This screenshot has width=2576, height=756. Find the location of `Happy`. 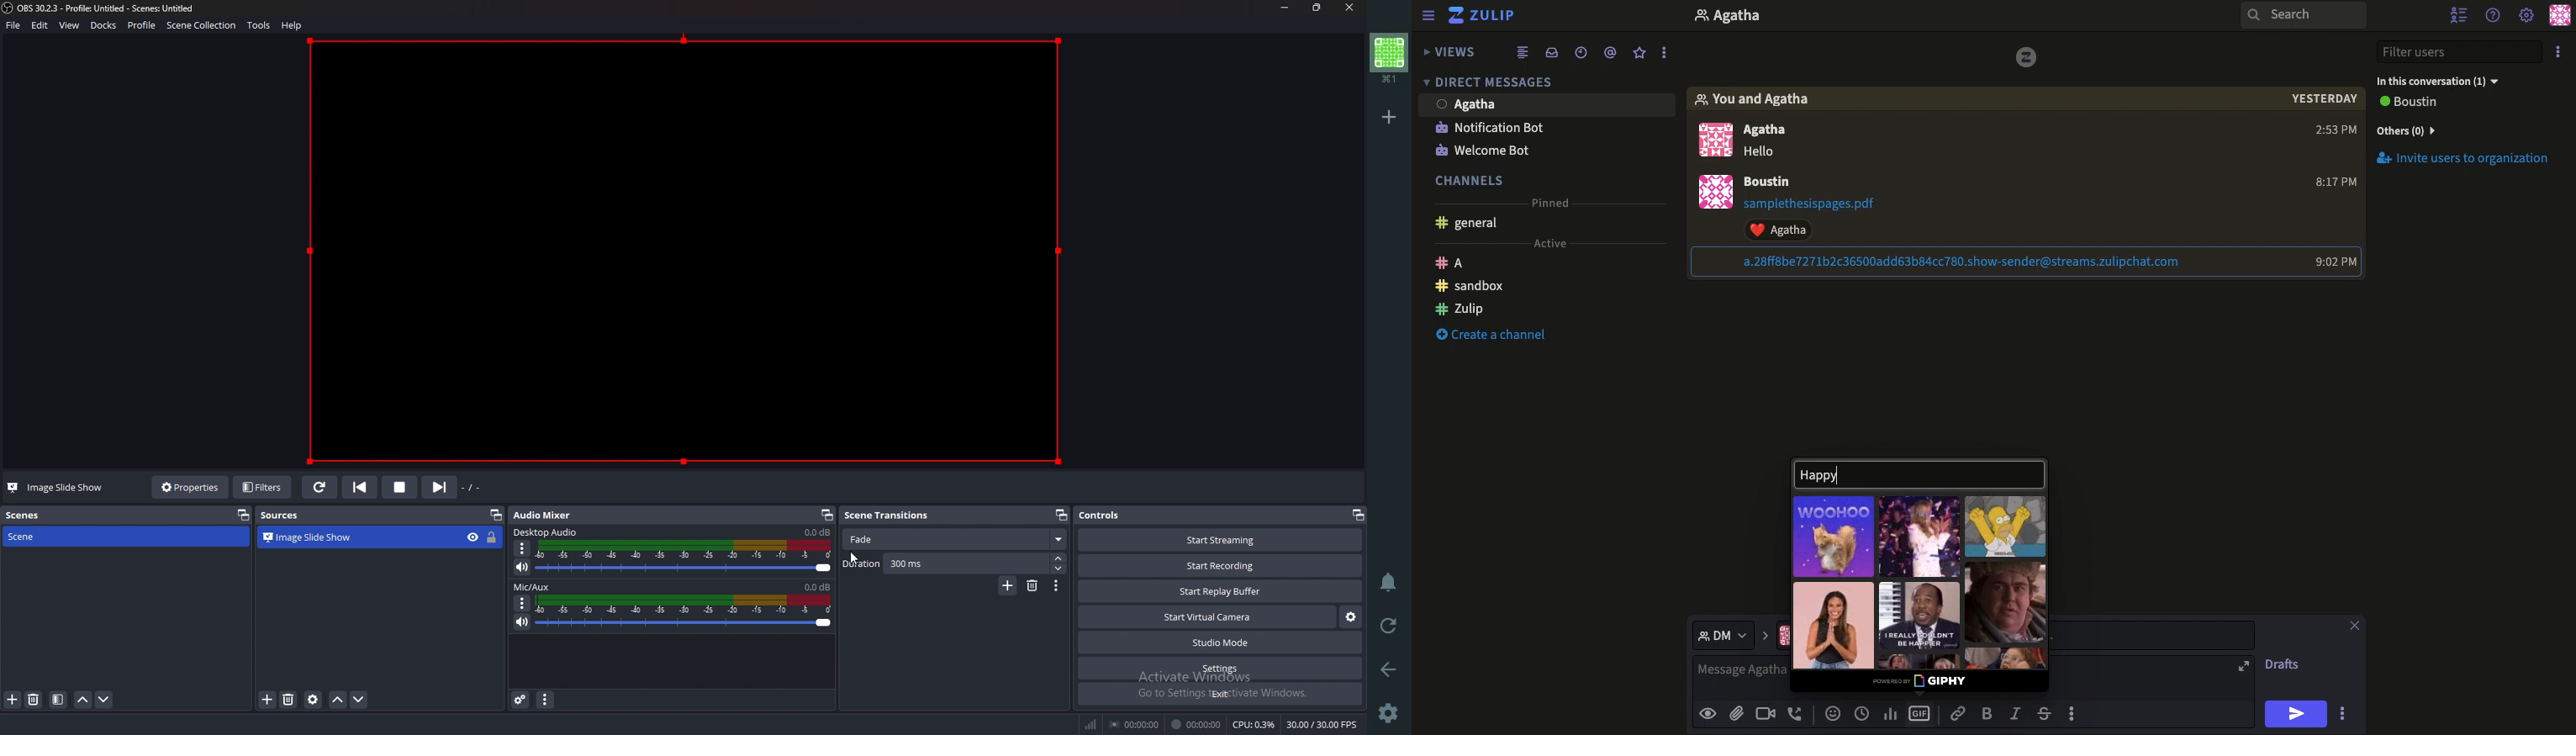

Happy is located at coordinates (1909, 472).